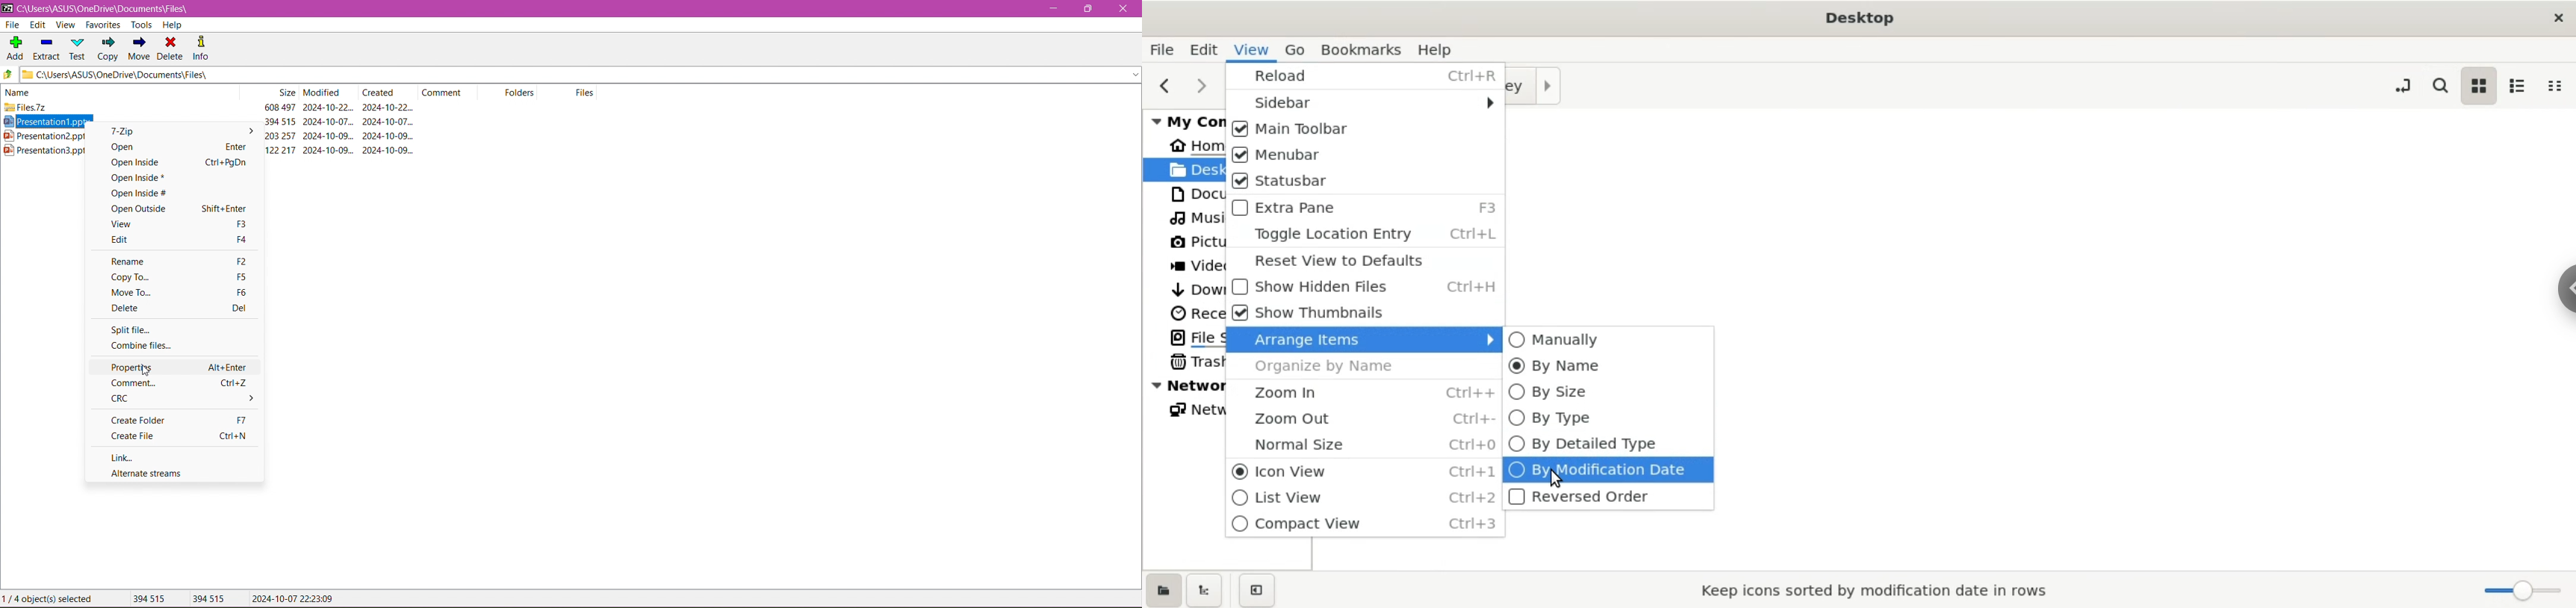  What do you see at coordinates (1610, 471) in the screenshot?
I see `by modification date` at bounding box center [1610, 471].